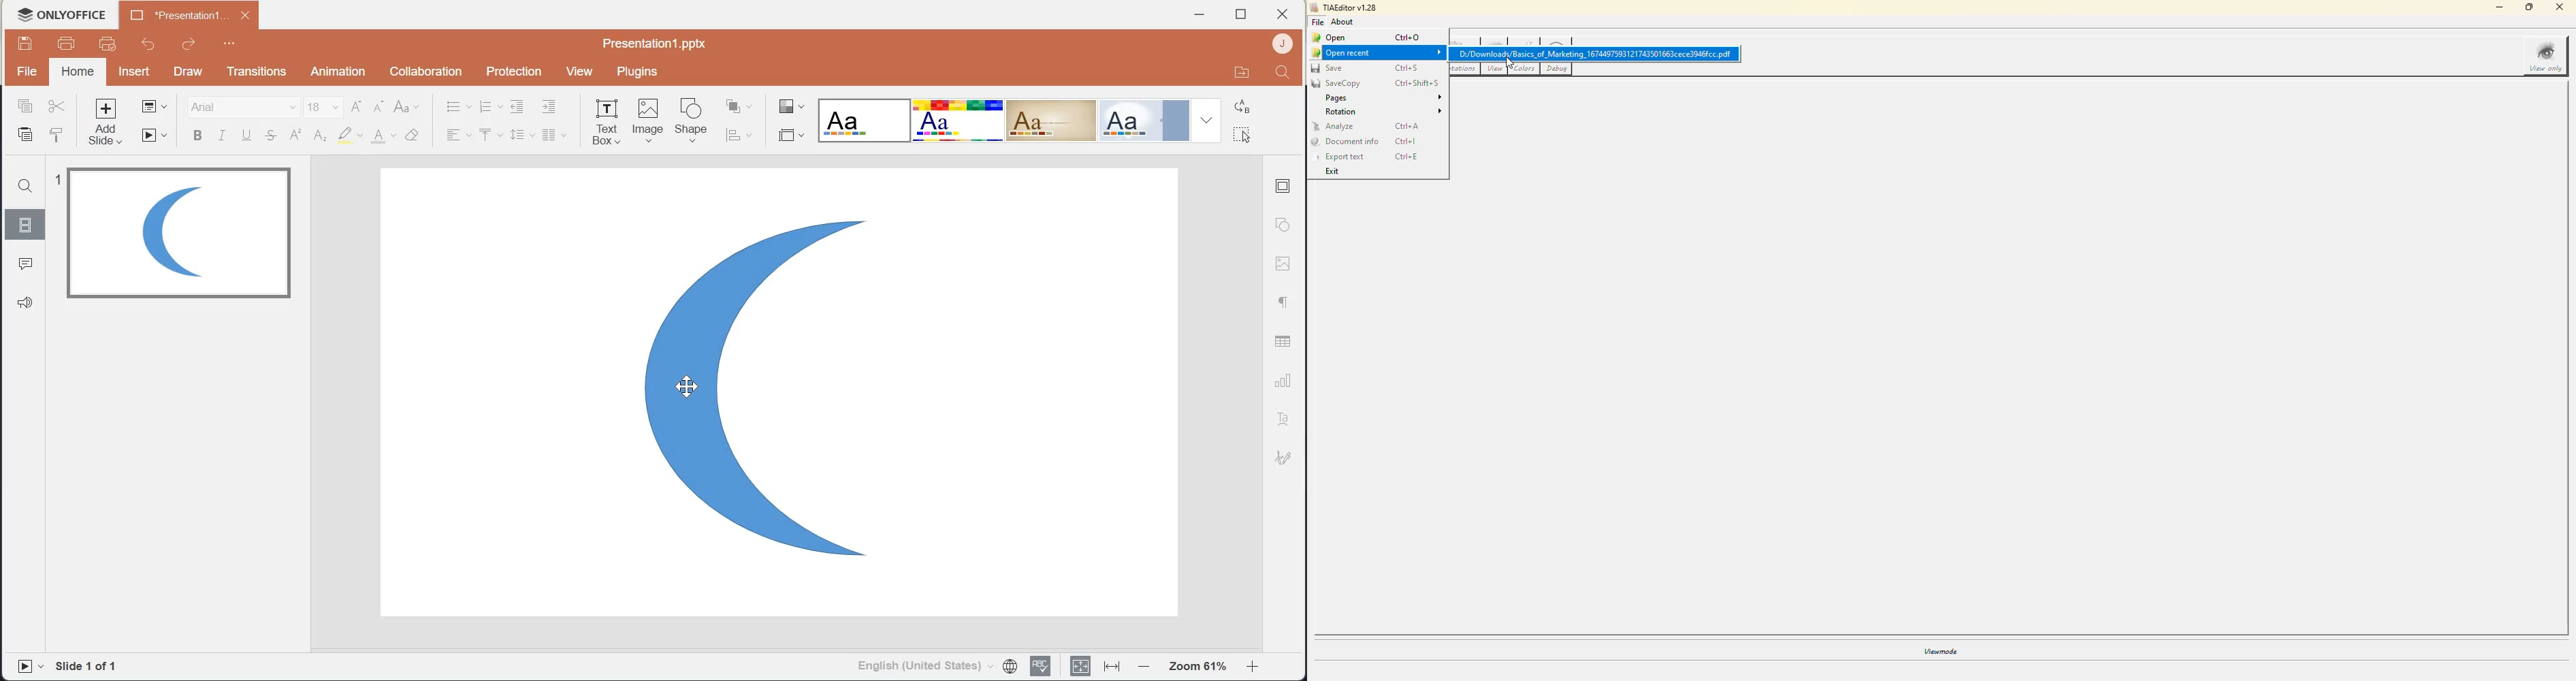 The image size is (2576, 700). Describe the element at coordinates (605, 120) in the screenshot. I see `Text Box` at that location.